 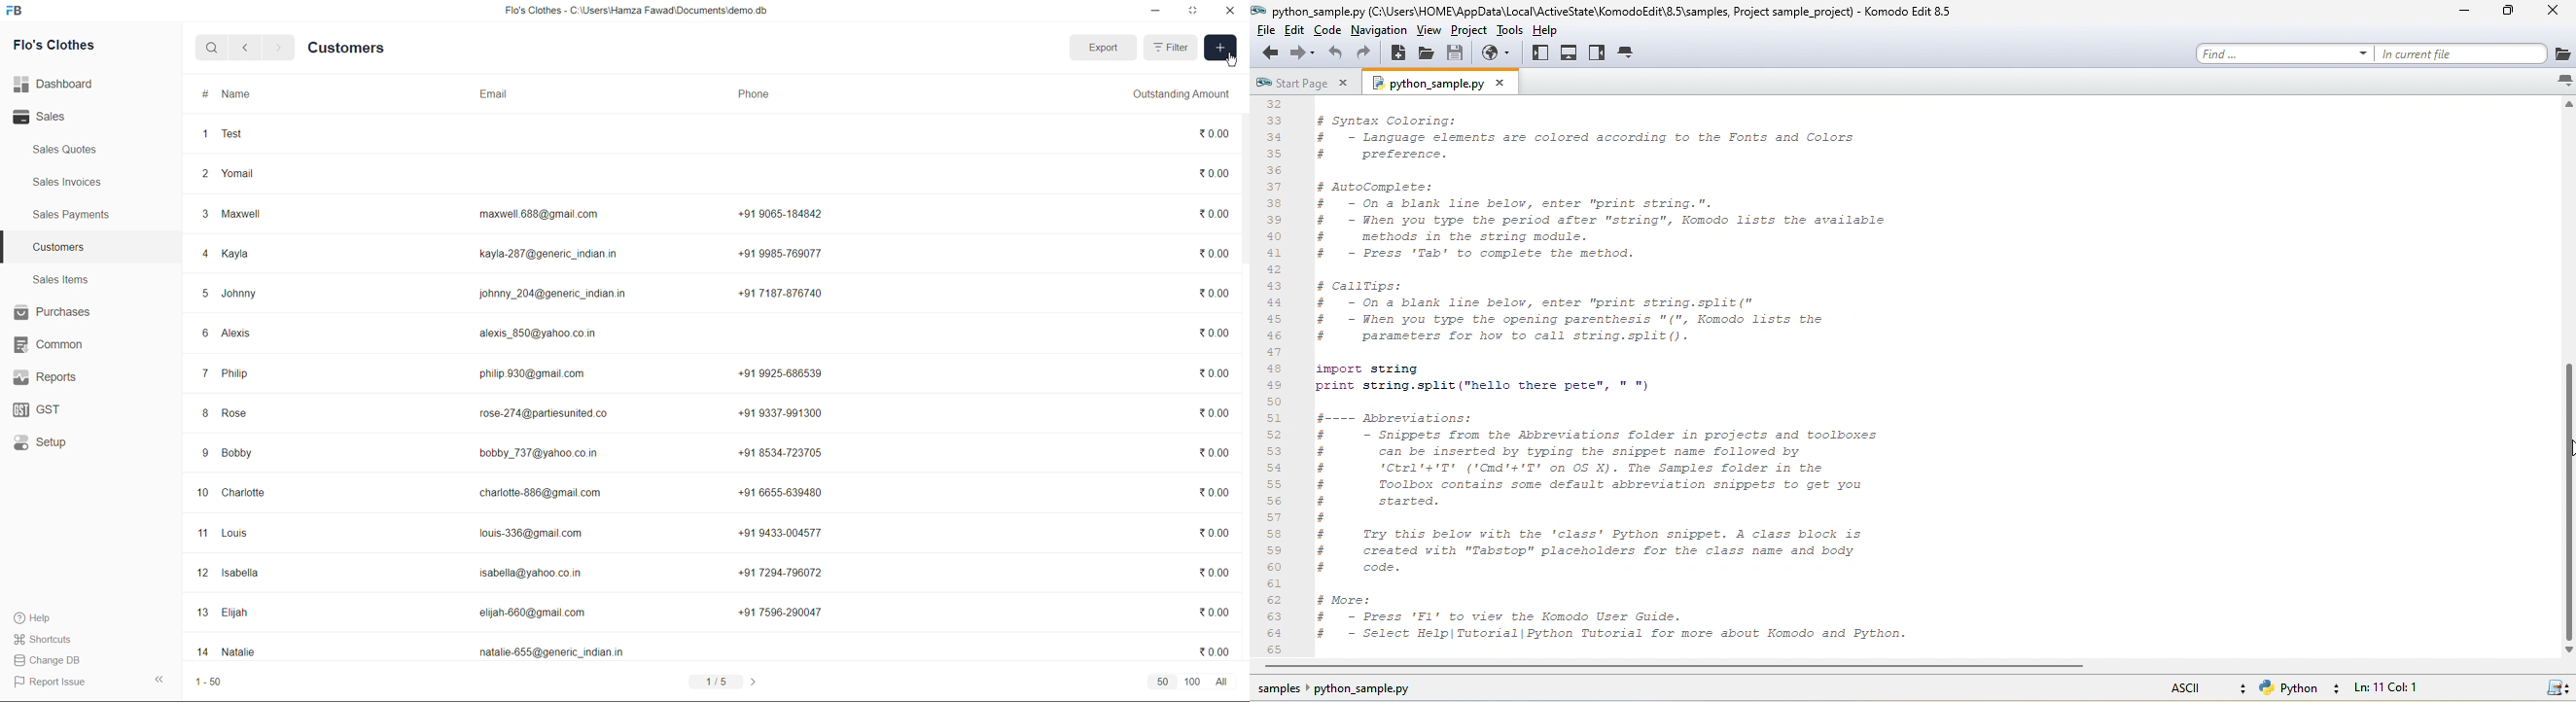 What do you see at coordinates (234, 372) in the screenshot?
I see `Philip` at bounding box center [234, 372].